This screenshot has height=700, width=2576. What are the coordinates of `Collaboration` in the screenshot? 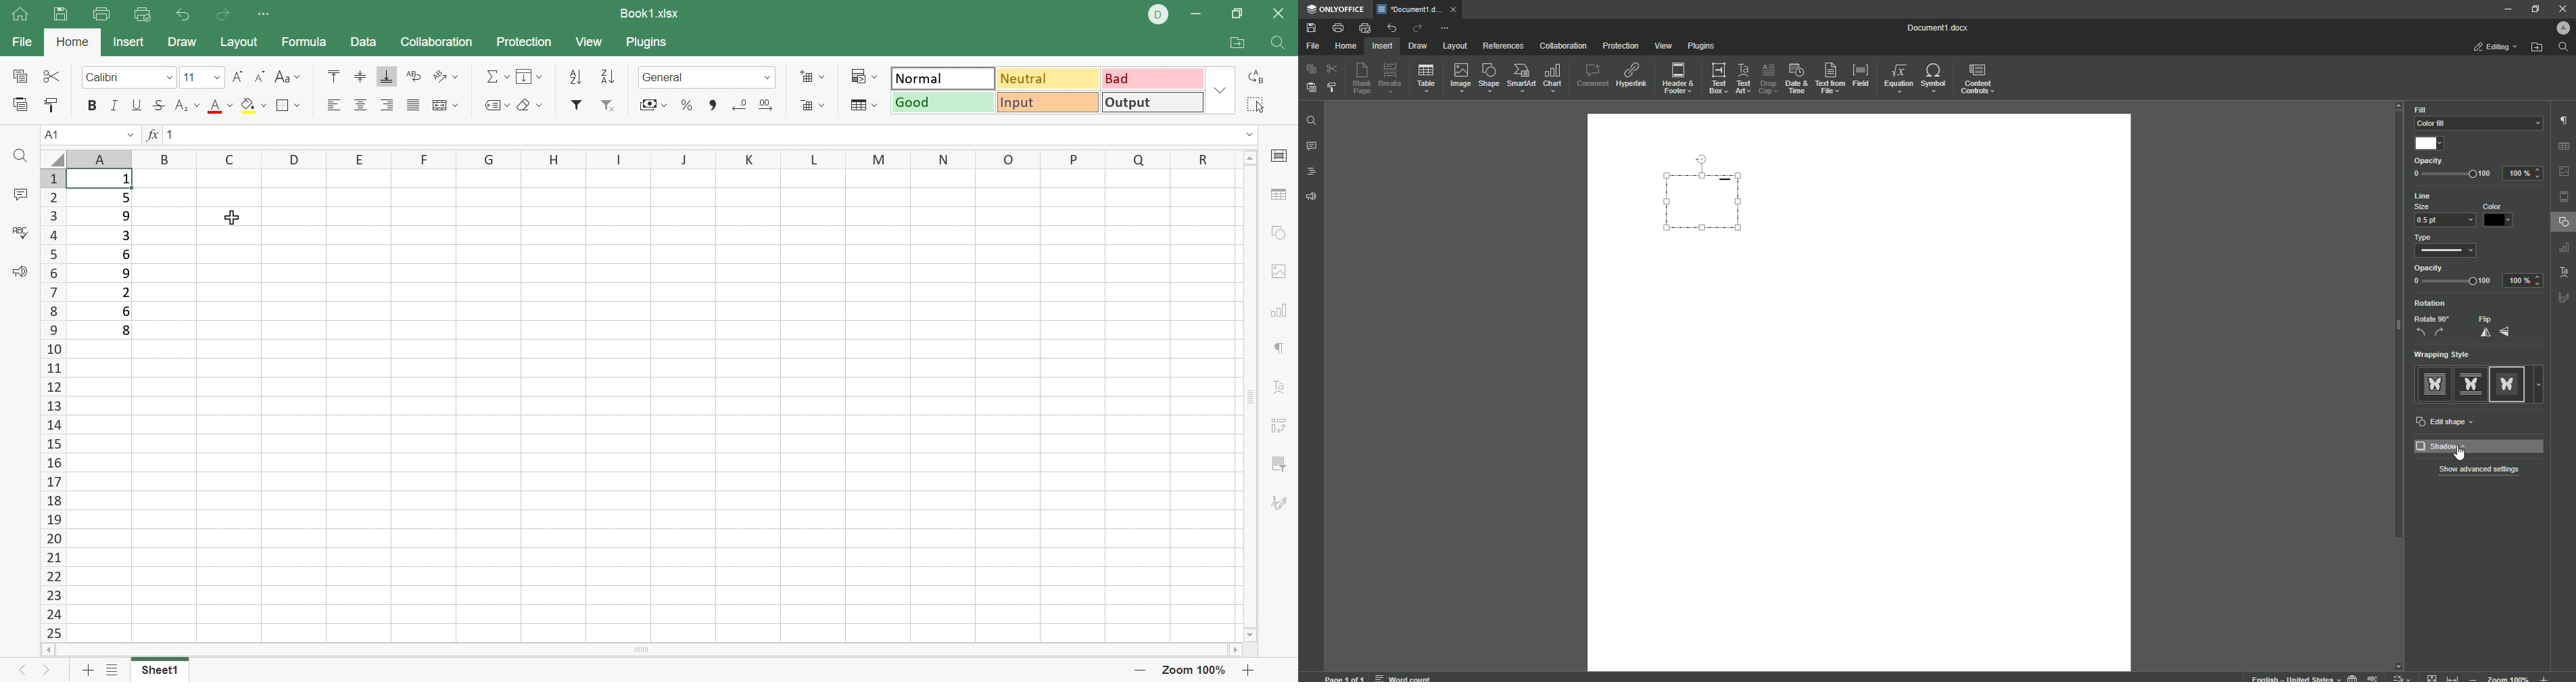 It's located at (439, 43).